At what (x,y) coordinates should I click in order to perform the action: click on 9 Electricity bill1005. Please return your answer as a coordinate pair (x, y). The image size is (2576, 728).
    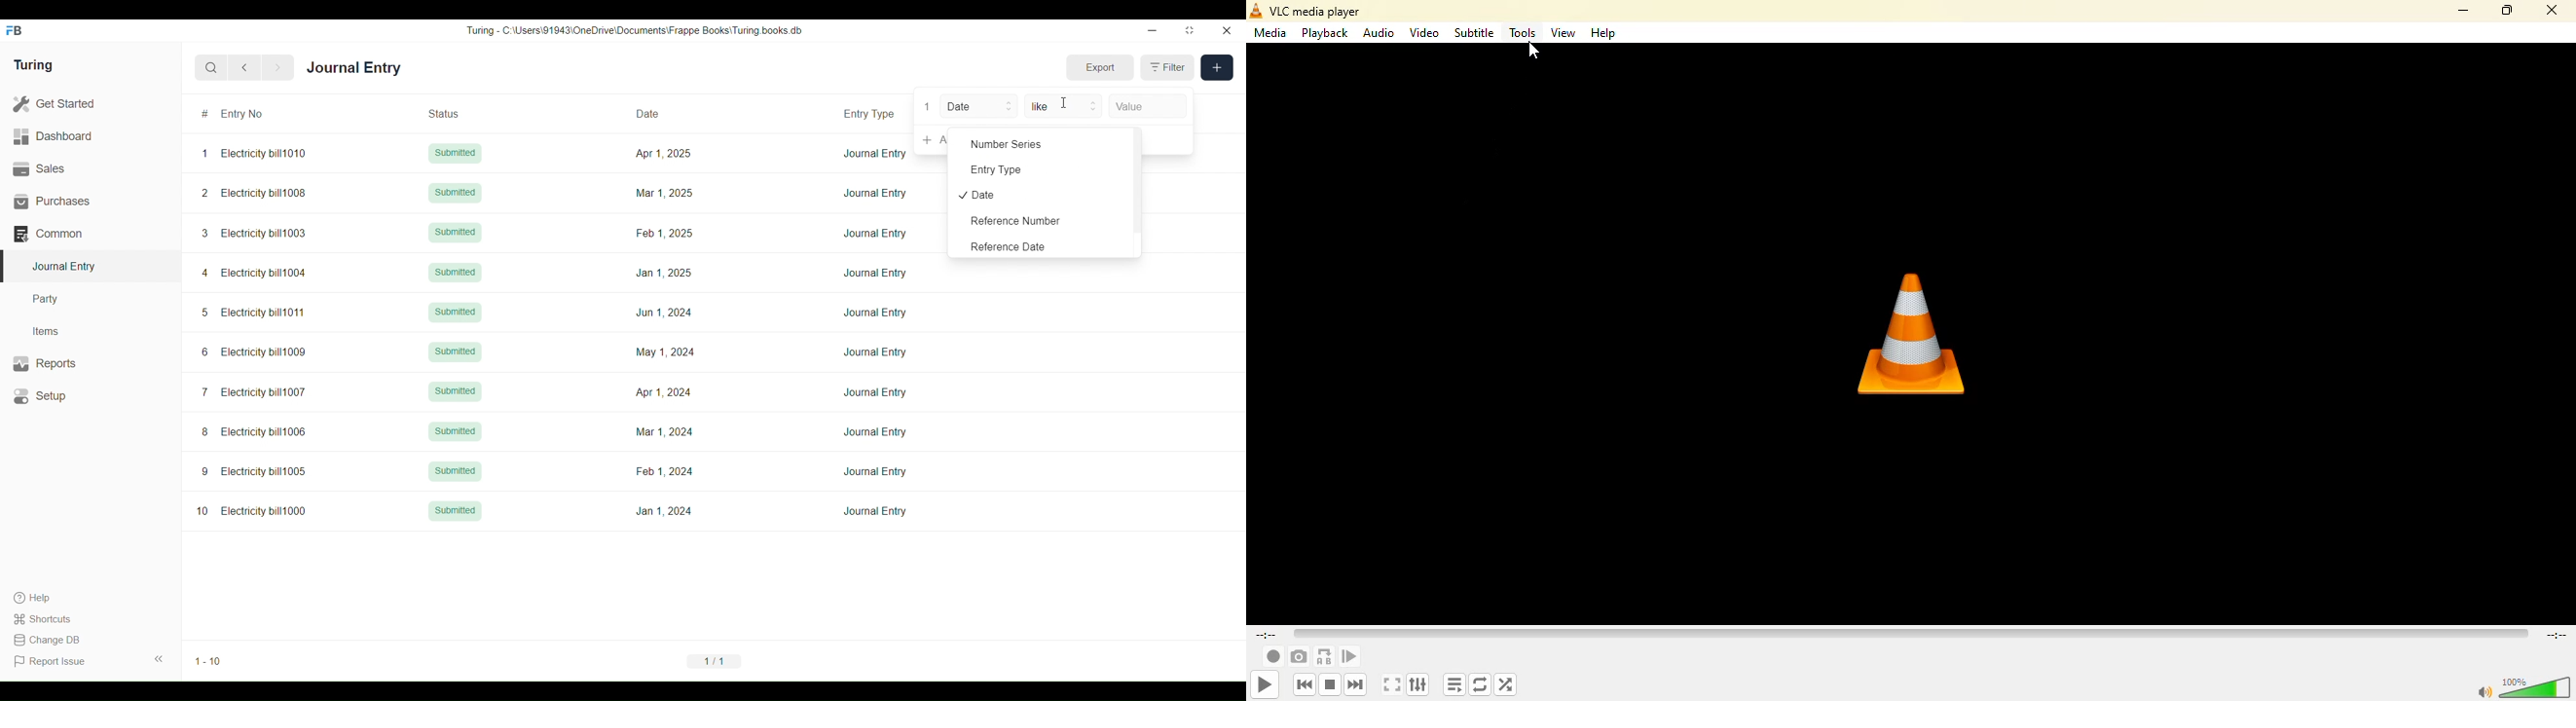
    Looking at the image, I should click on (254, 471).